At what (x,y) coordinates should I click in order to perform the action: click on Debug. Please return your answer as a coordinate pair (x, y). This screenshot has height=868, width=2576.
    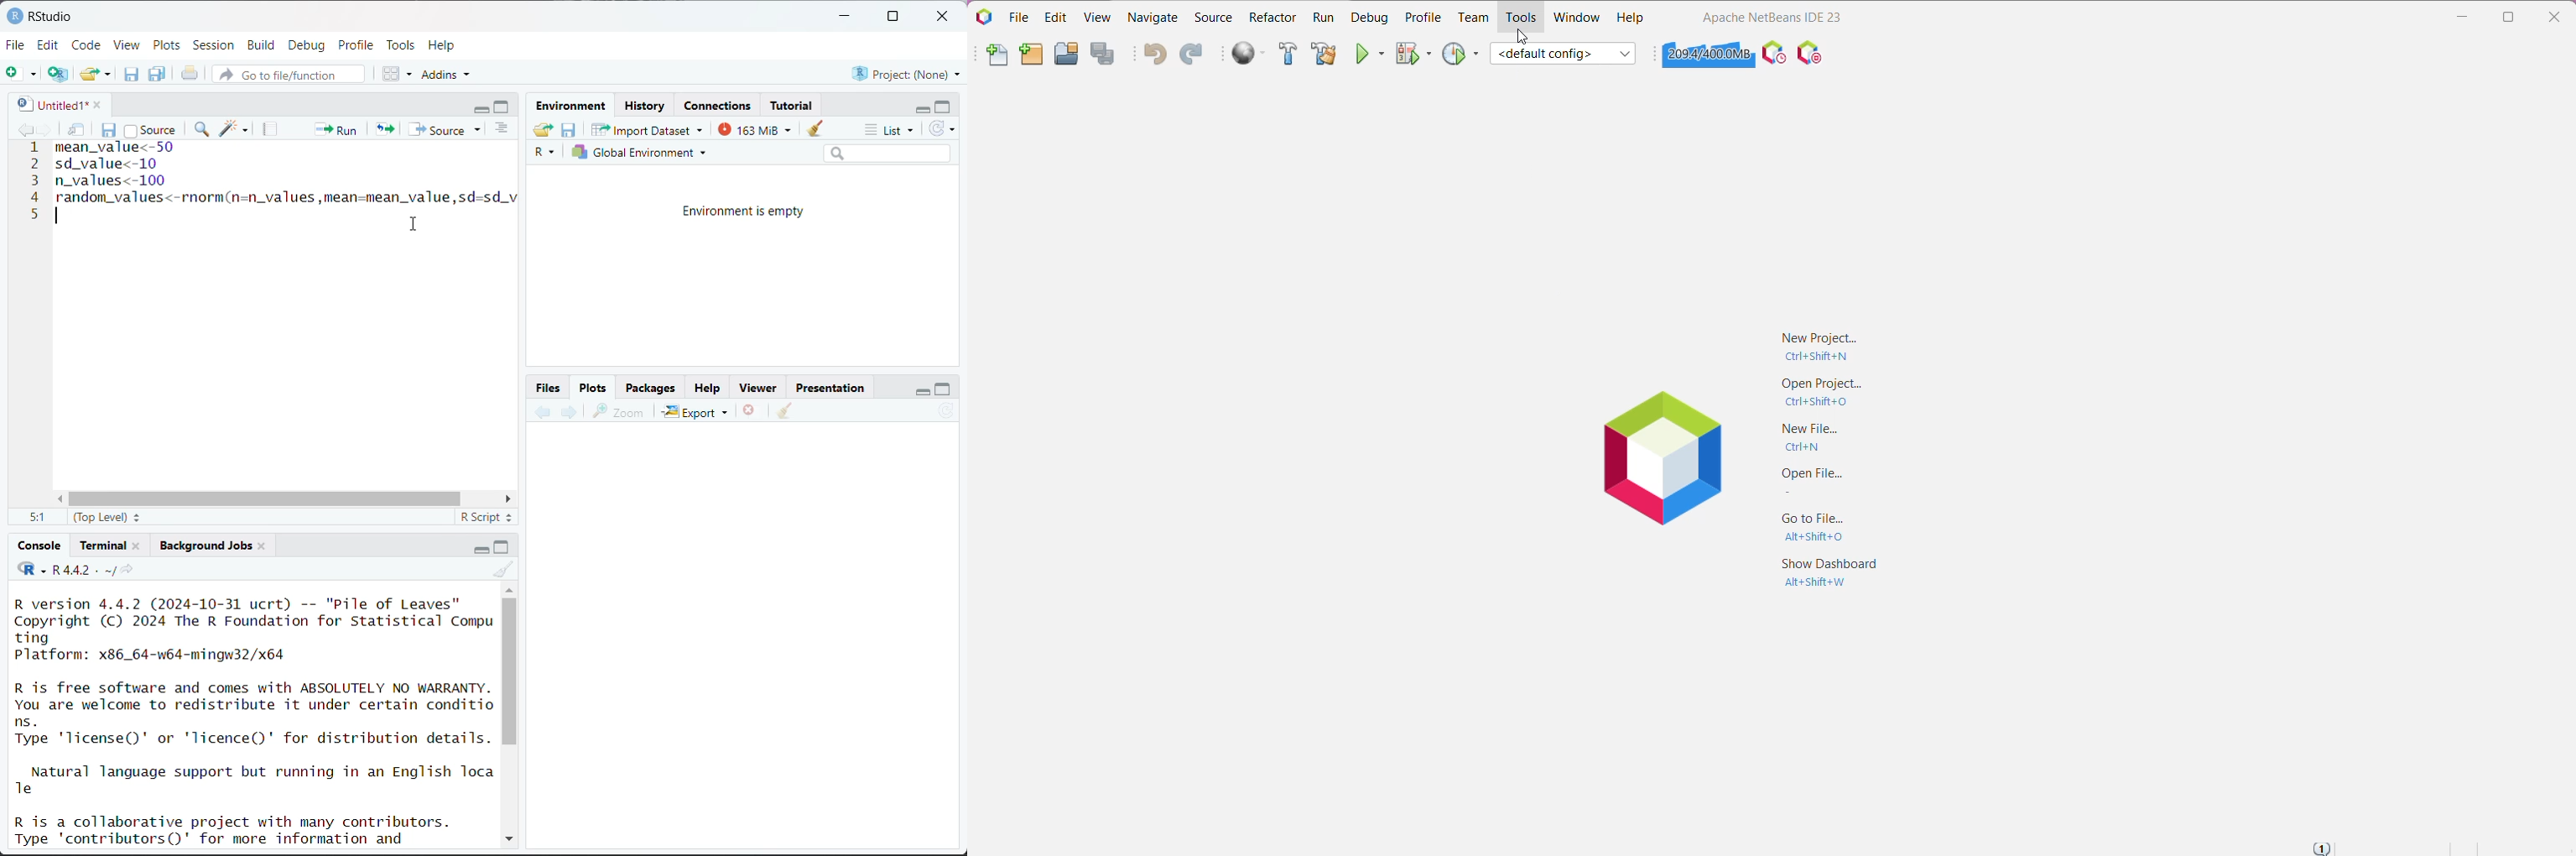
    Looking at the image, I should click on (306, 45).